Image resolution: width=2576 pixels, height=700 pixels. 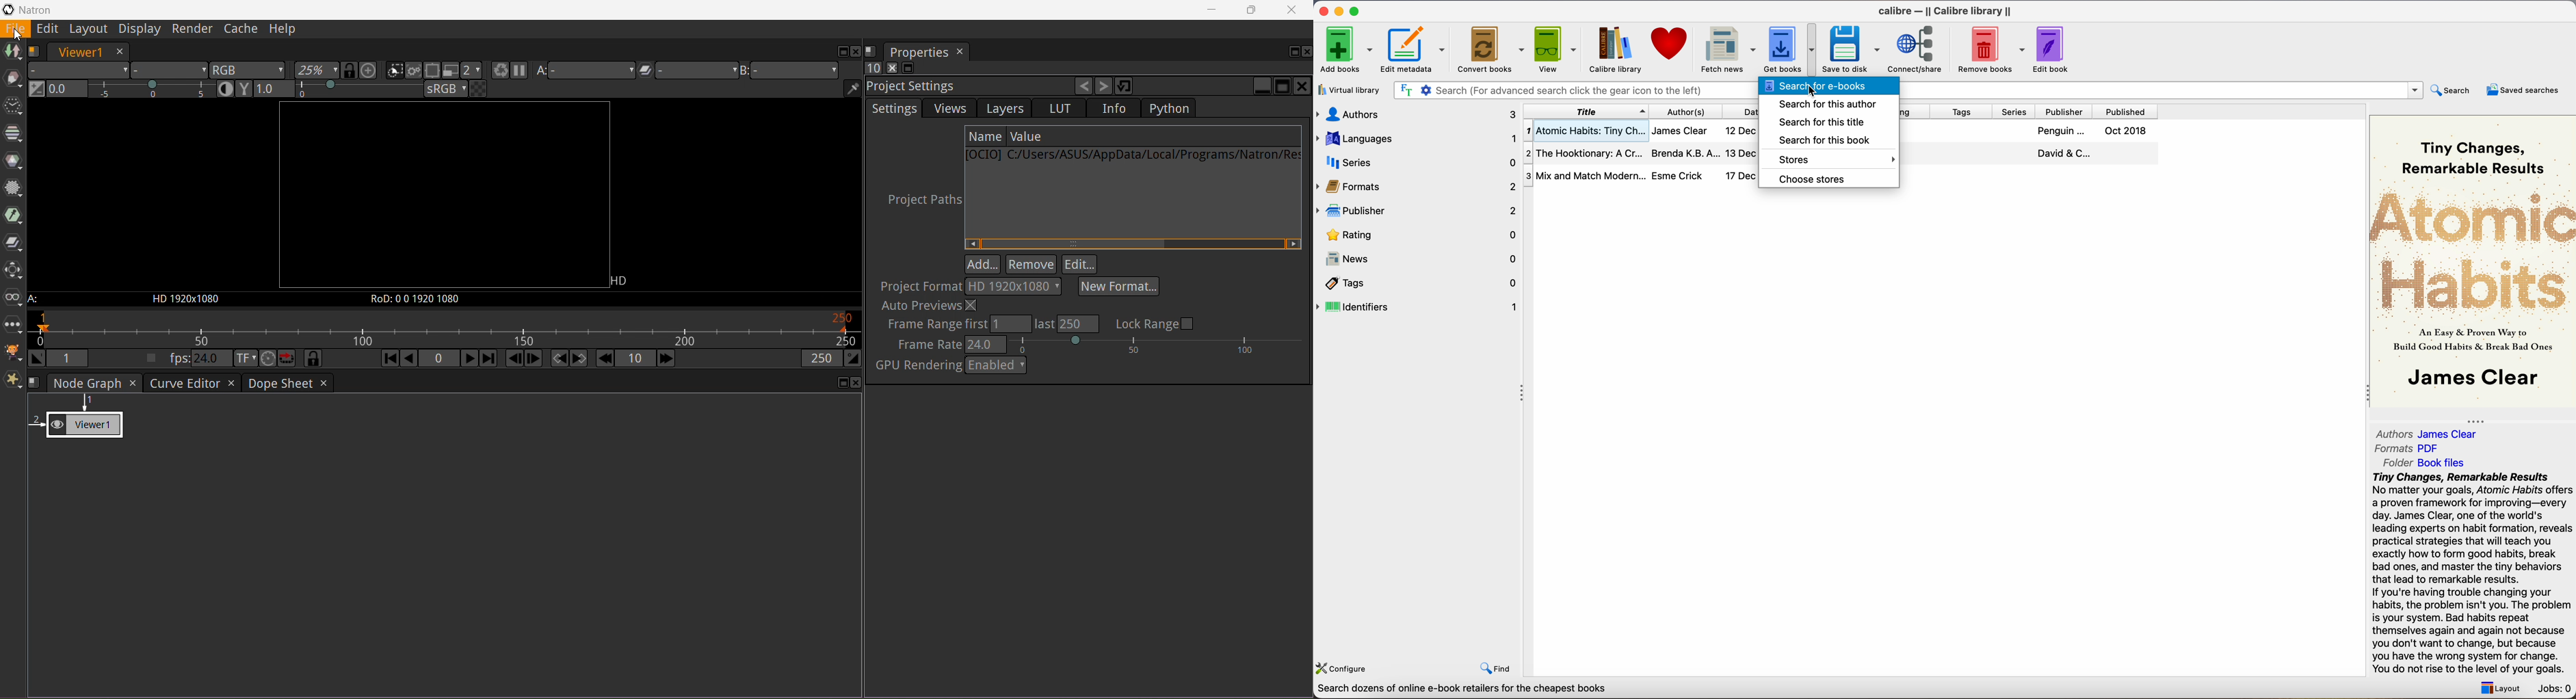 I want to click on Viewer Gamma correction, so click(x=246, y=90).